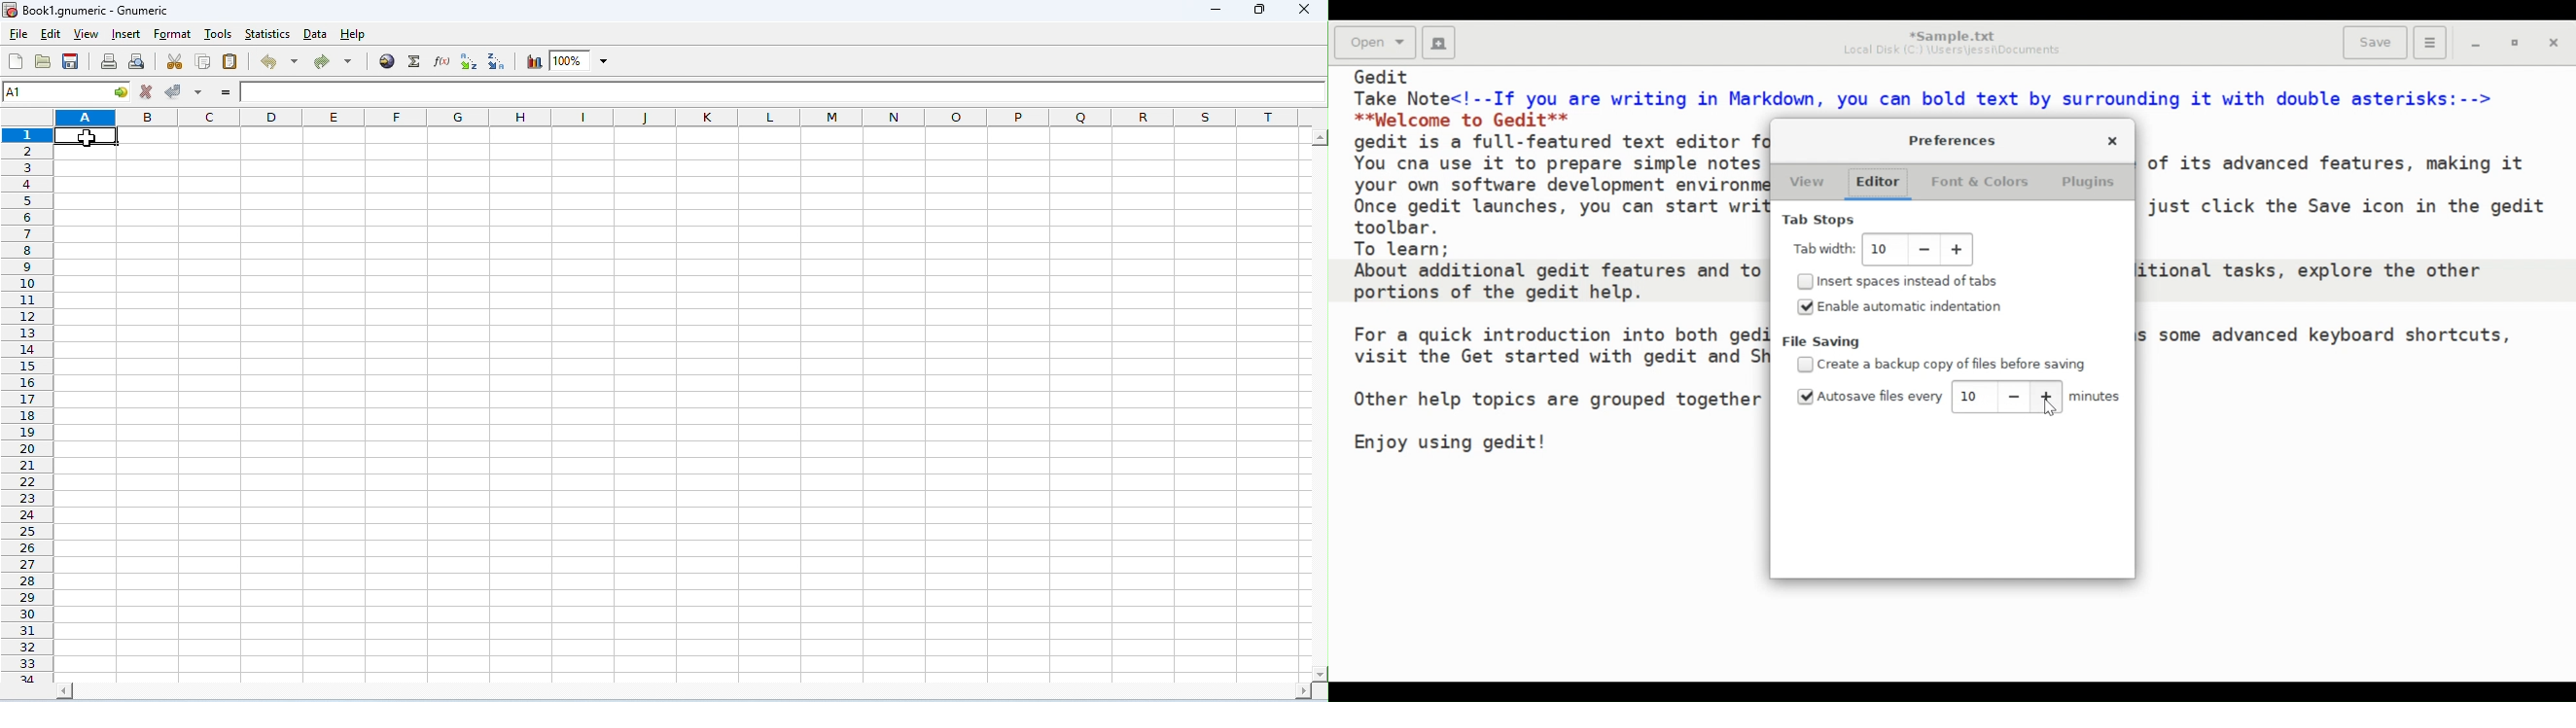  What do you see at coordinates (1824, 342) in the screenshot?
I see `File Saving` at bounding box center [1824, 342].